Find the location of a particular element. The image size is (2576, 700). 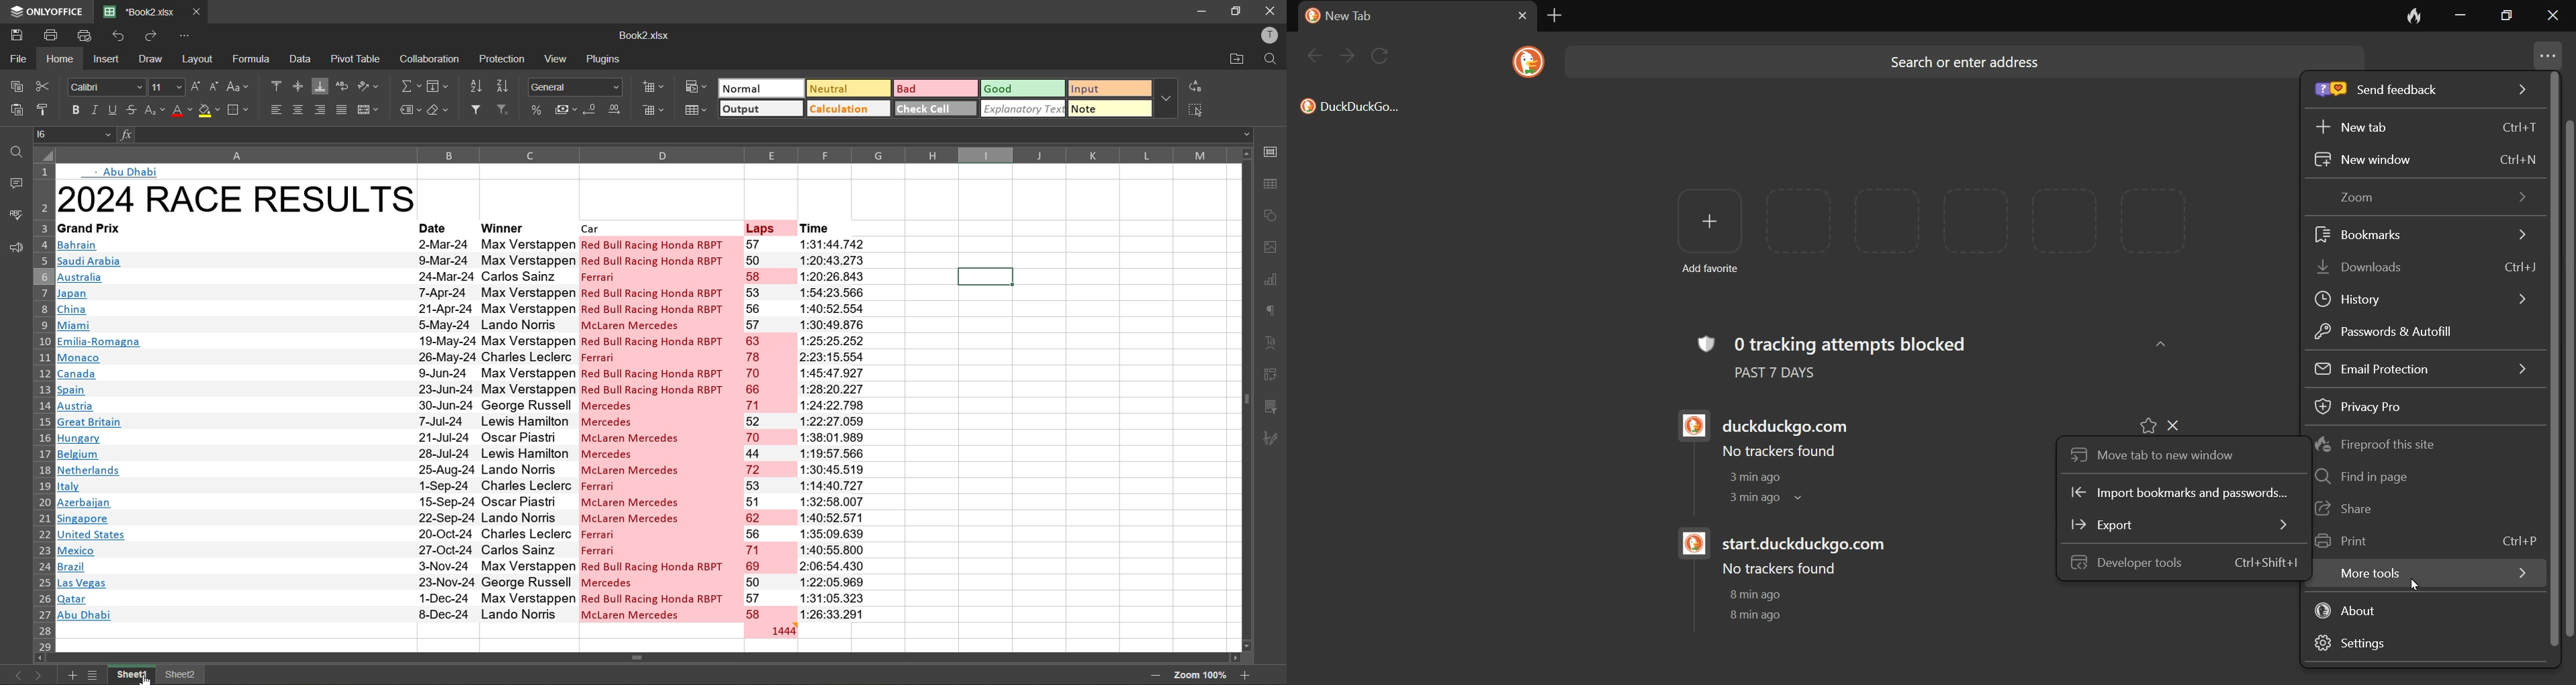

restore down is located at coordinates (2512, 18).